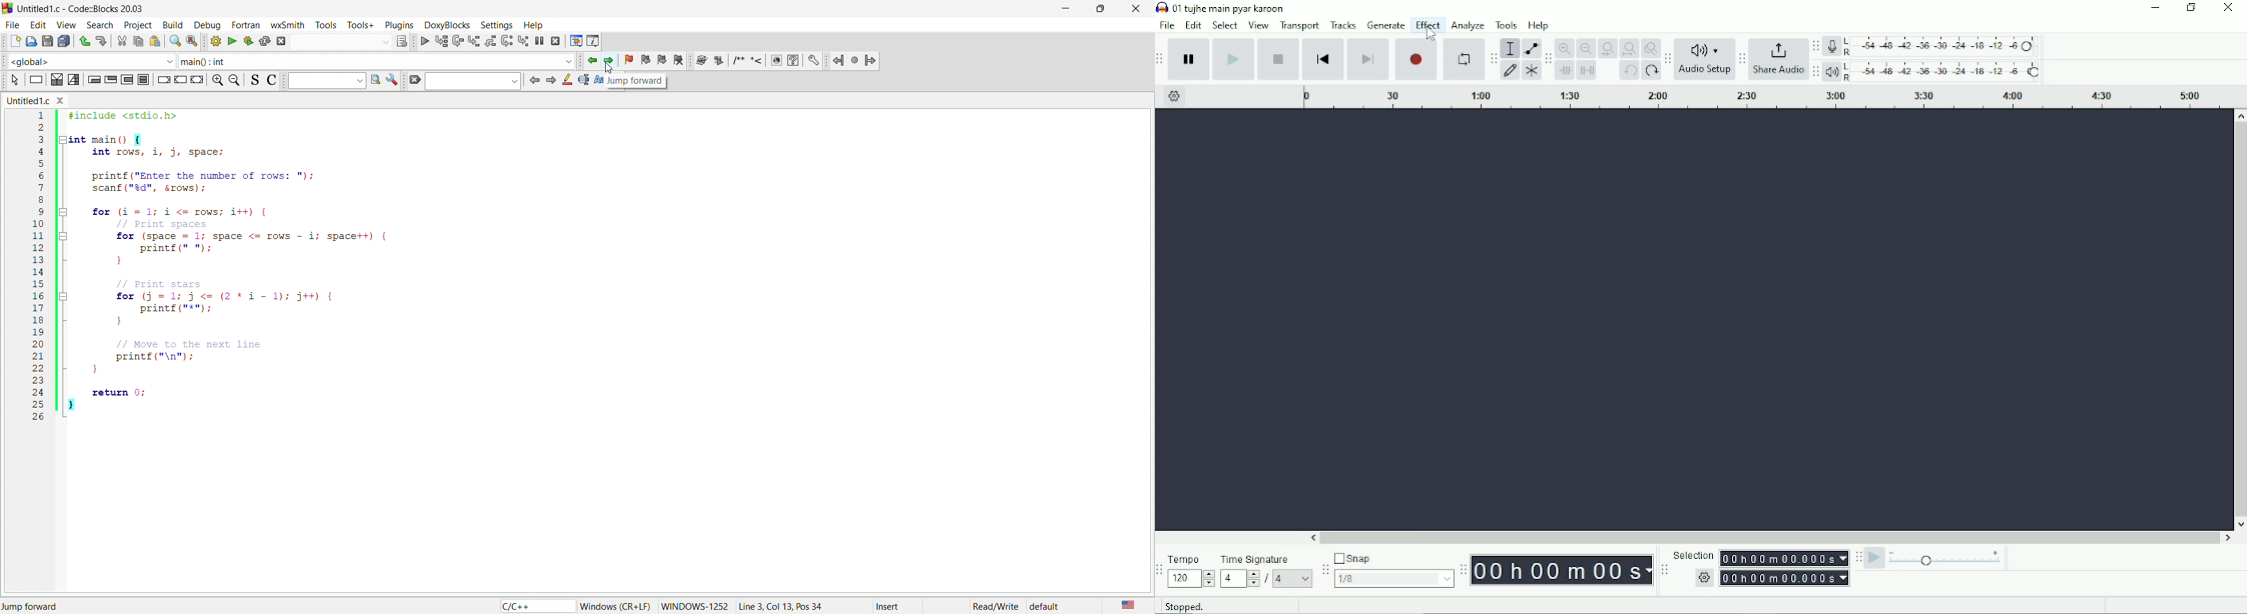  I want to click on Analyze, so click(1468, 25).